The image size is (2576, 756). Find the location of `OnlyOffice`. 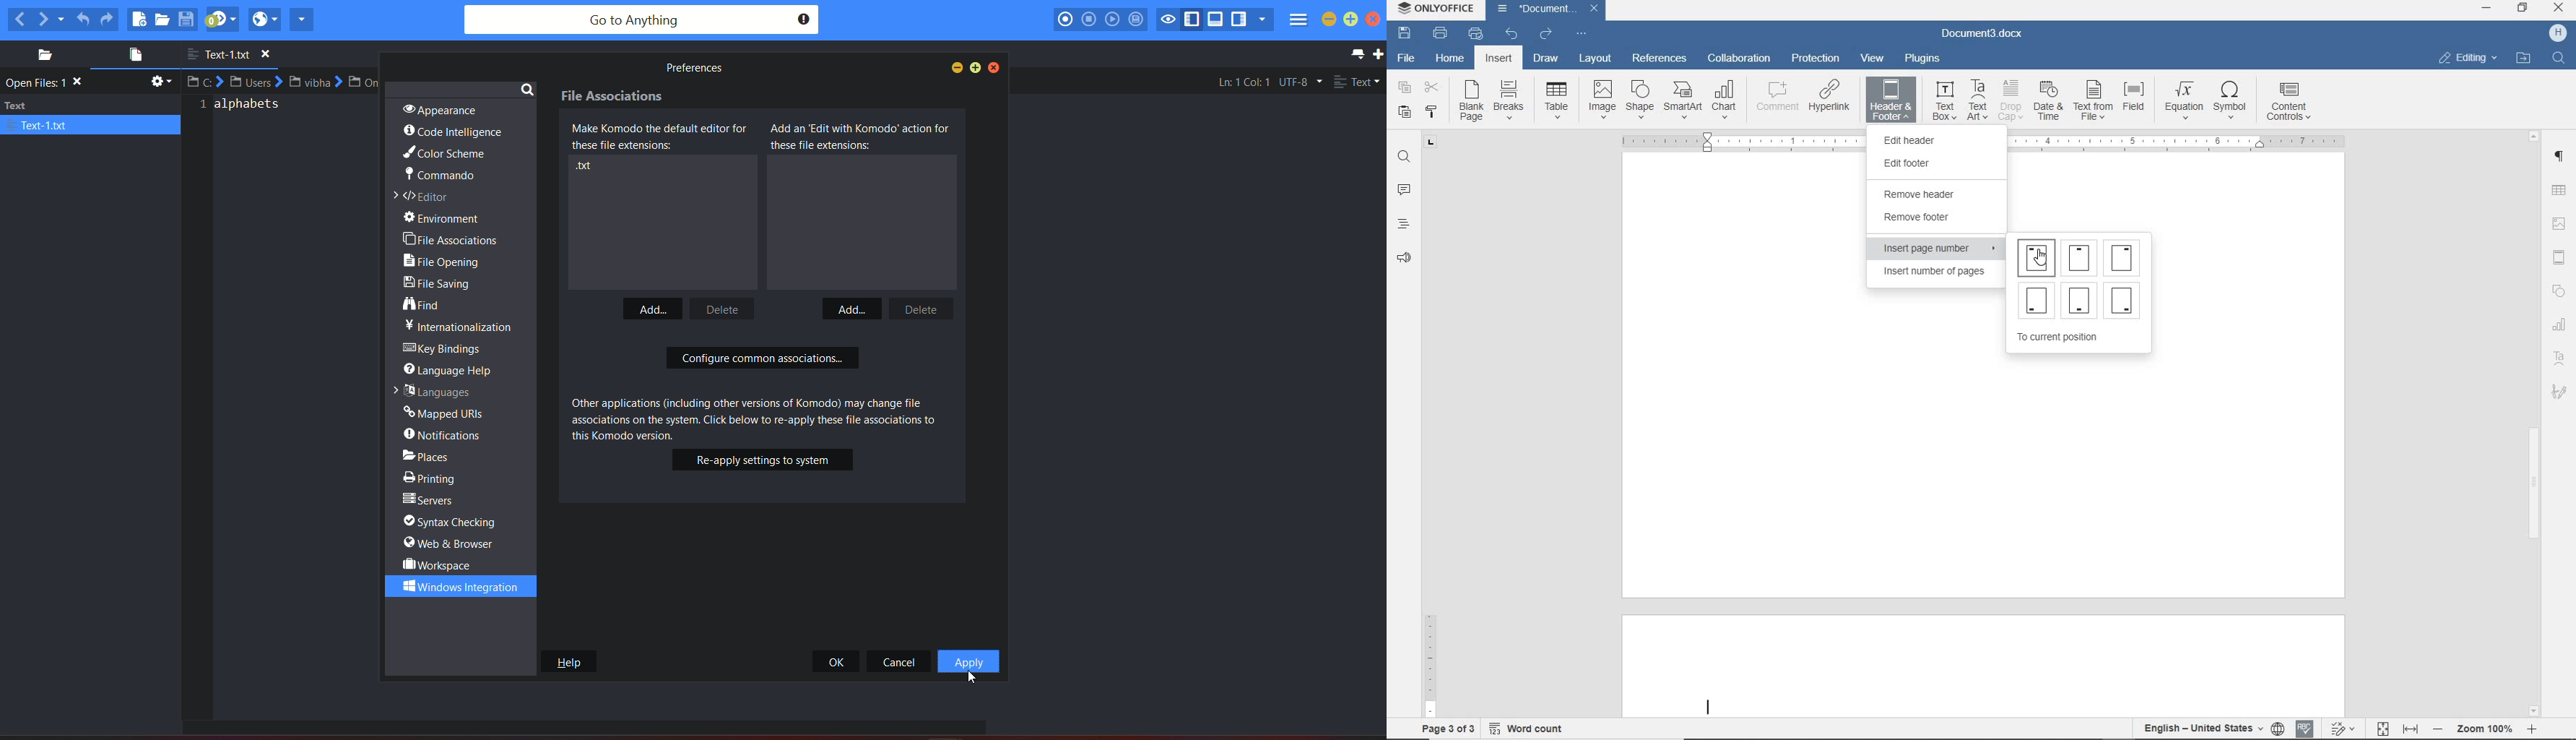

OnlyOffice is located at coordinates (1434, 9).